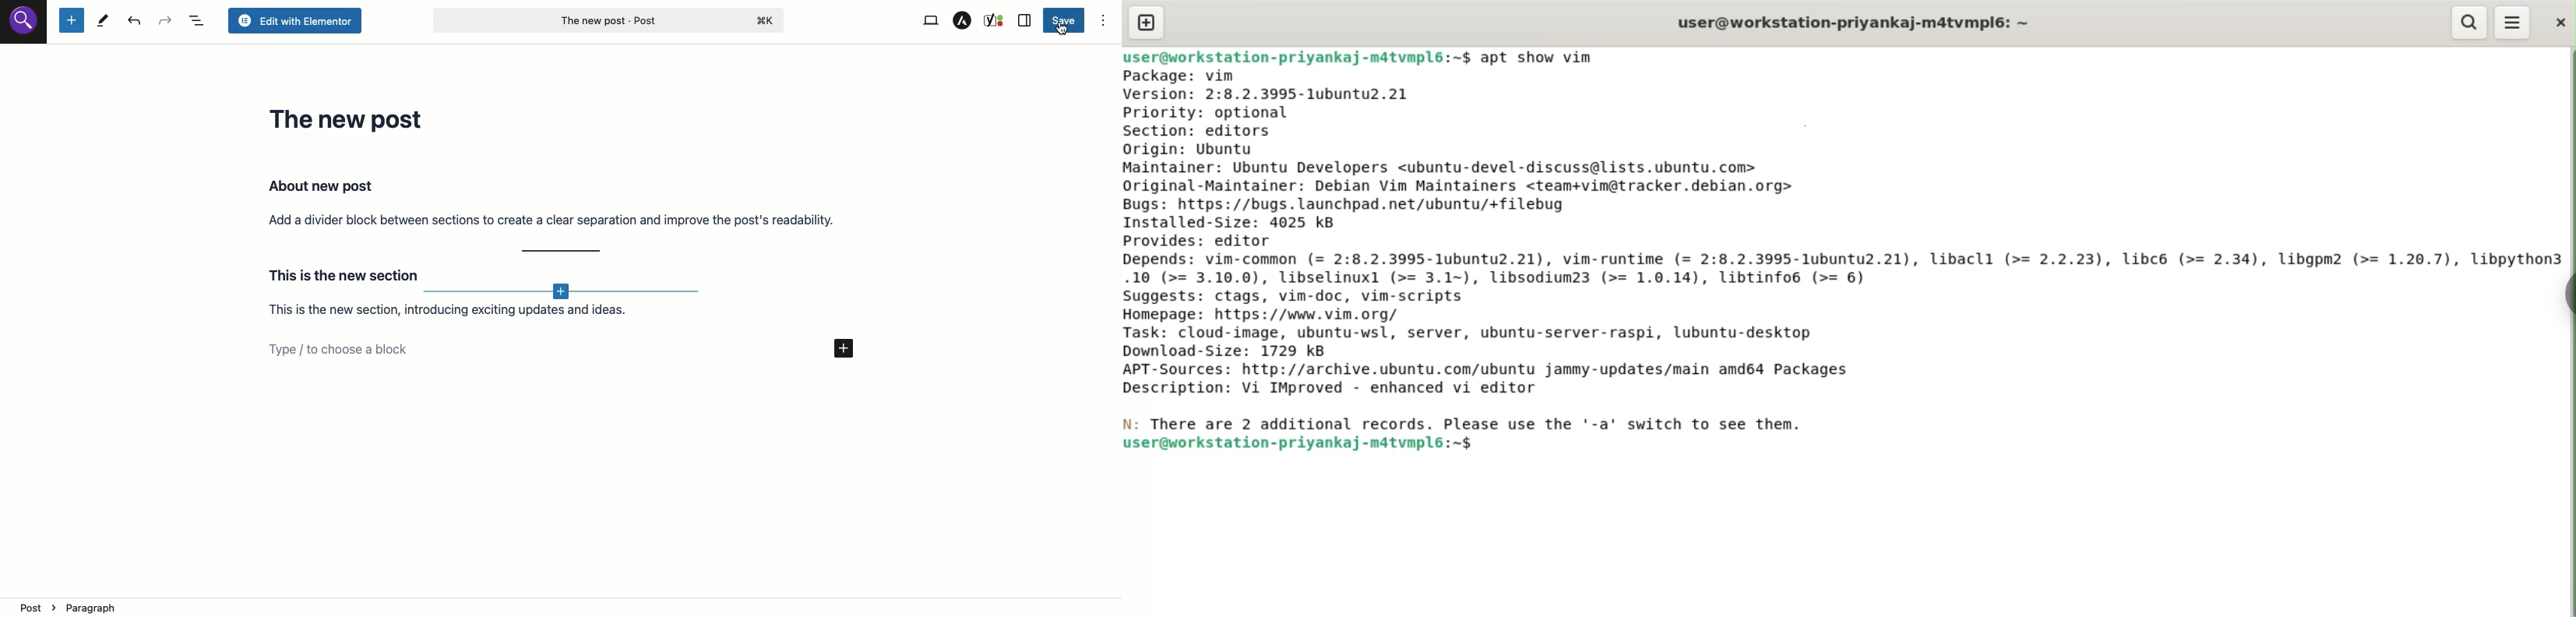 This screenshot has height=644, width=2576. What do you see at coordinates (571, 349) in the screenshot?
I see `Choose a block` at bounding box center [571, 349].